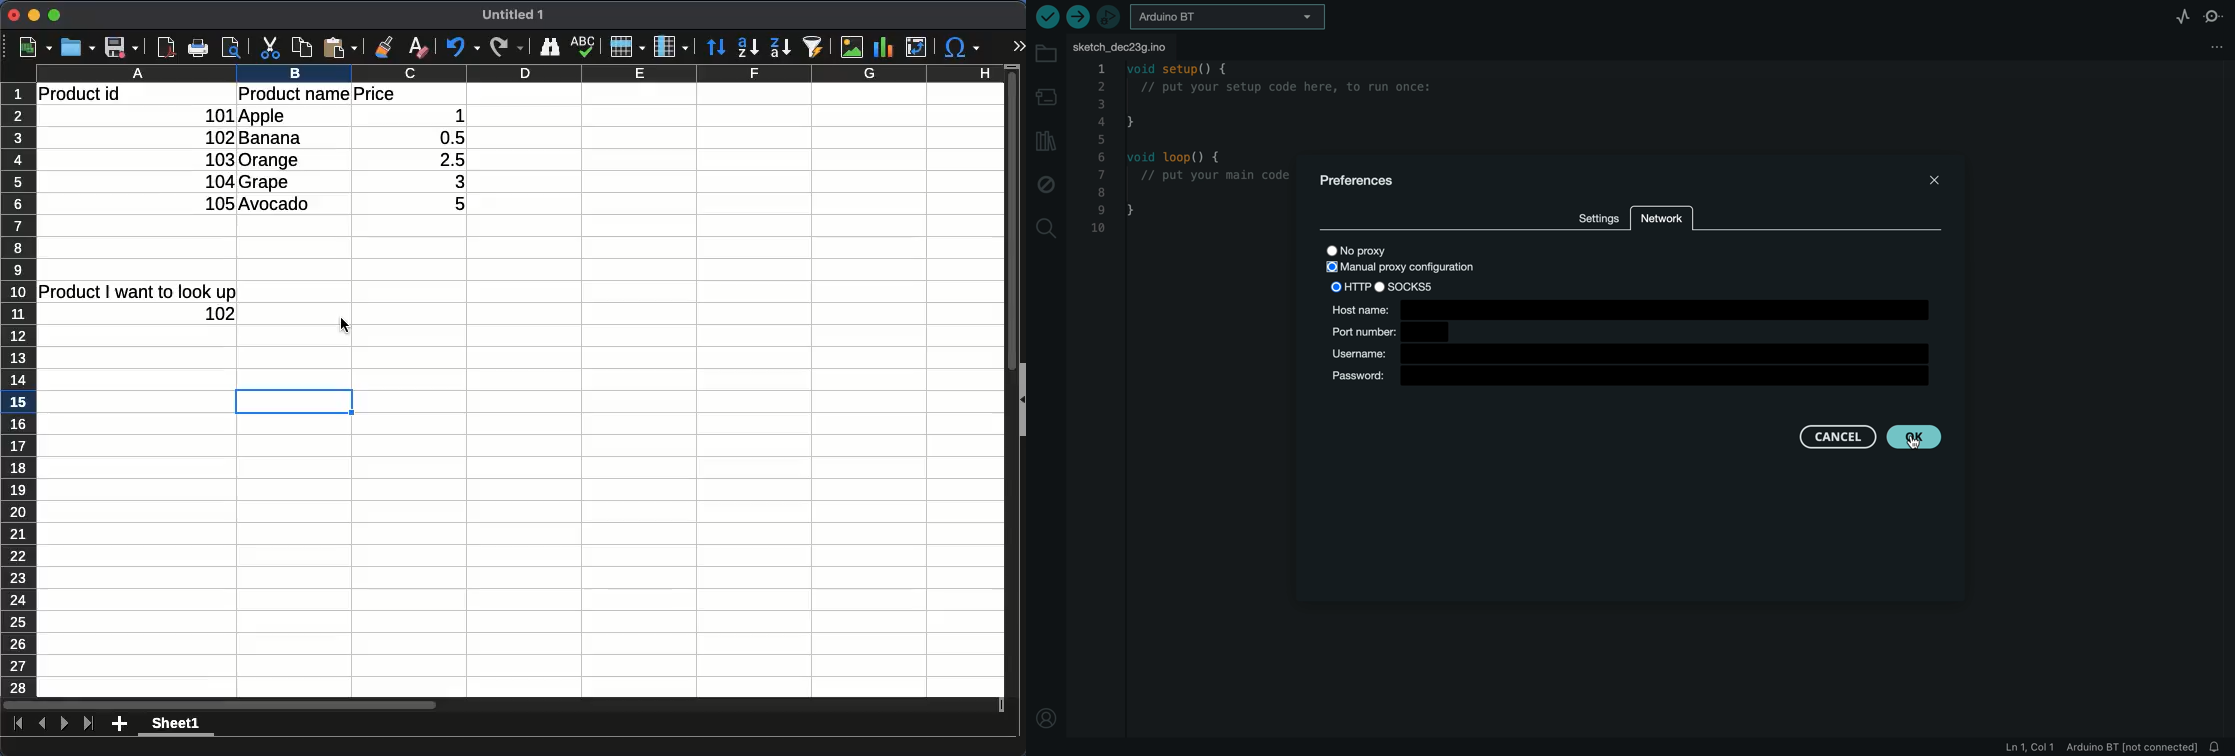 Image resolution: width=2240 pixels, height=756 pixels. Describe the element at coordinates (852, 47) in the screenshot. I see `image` at that location.